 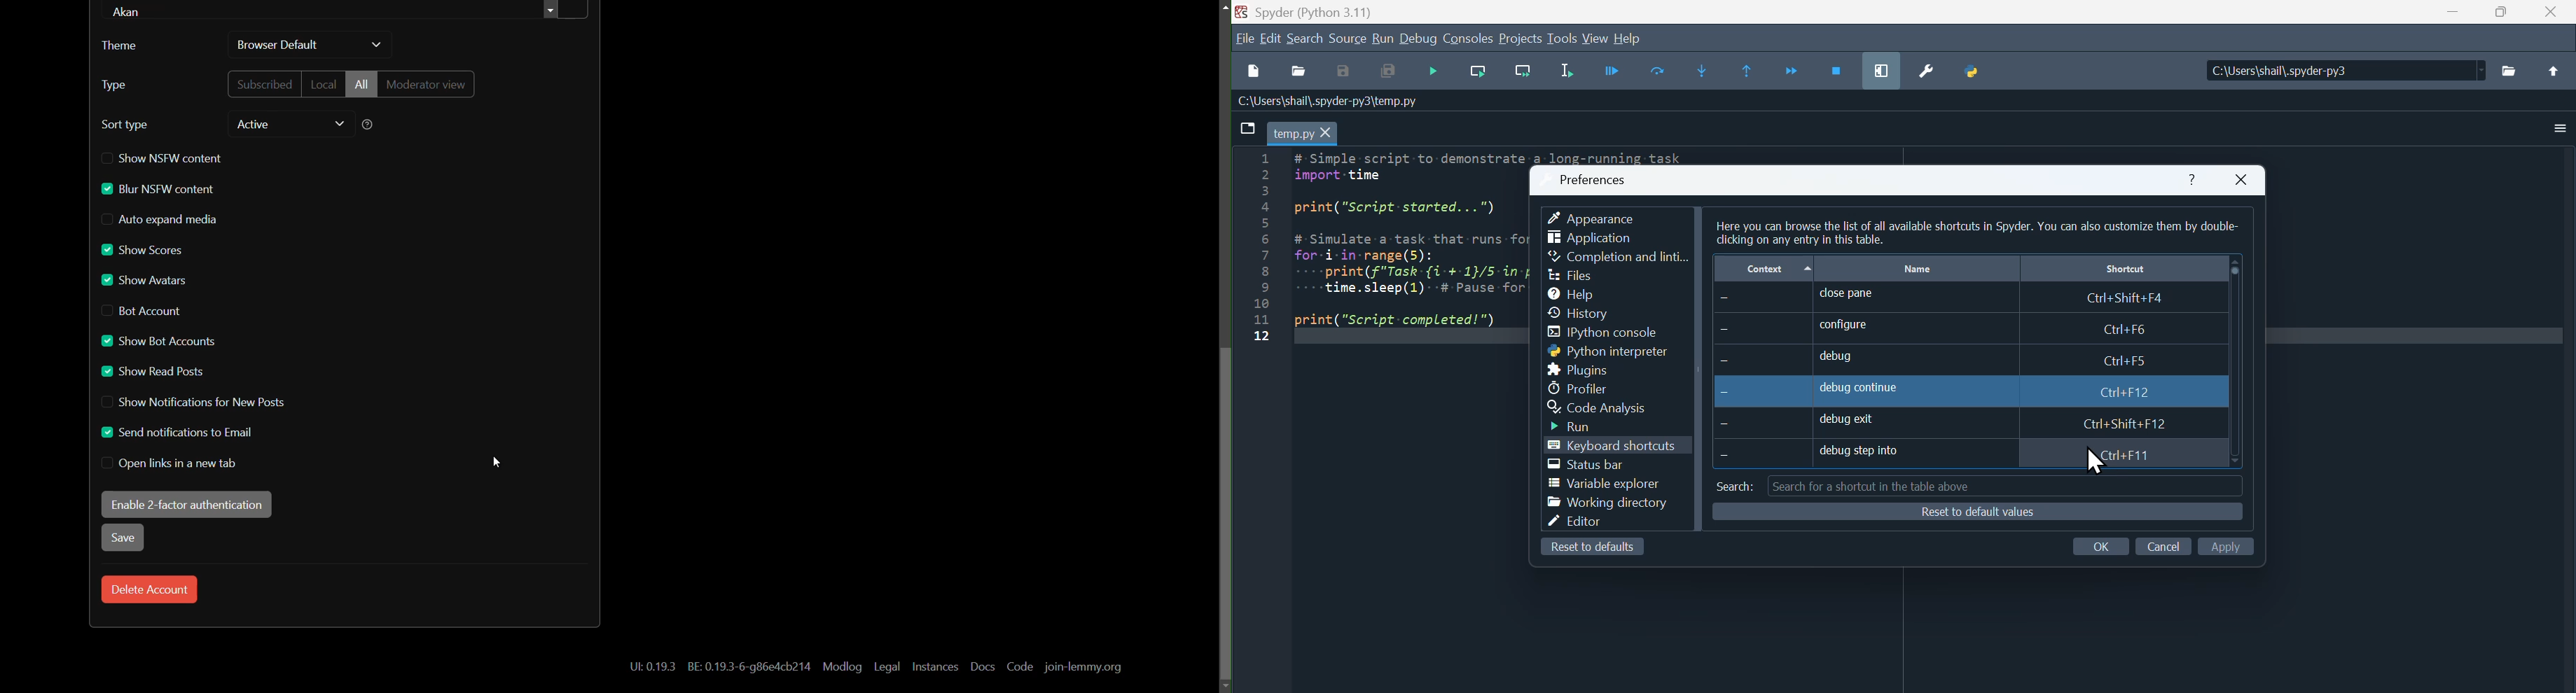 What do you see at coordinates (377, 46) in the screenshot?
I see `dropdown` at bounding box center [377, 46].